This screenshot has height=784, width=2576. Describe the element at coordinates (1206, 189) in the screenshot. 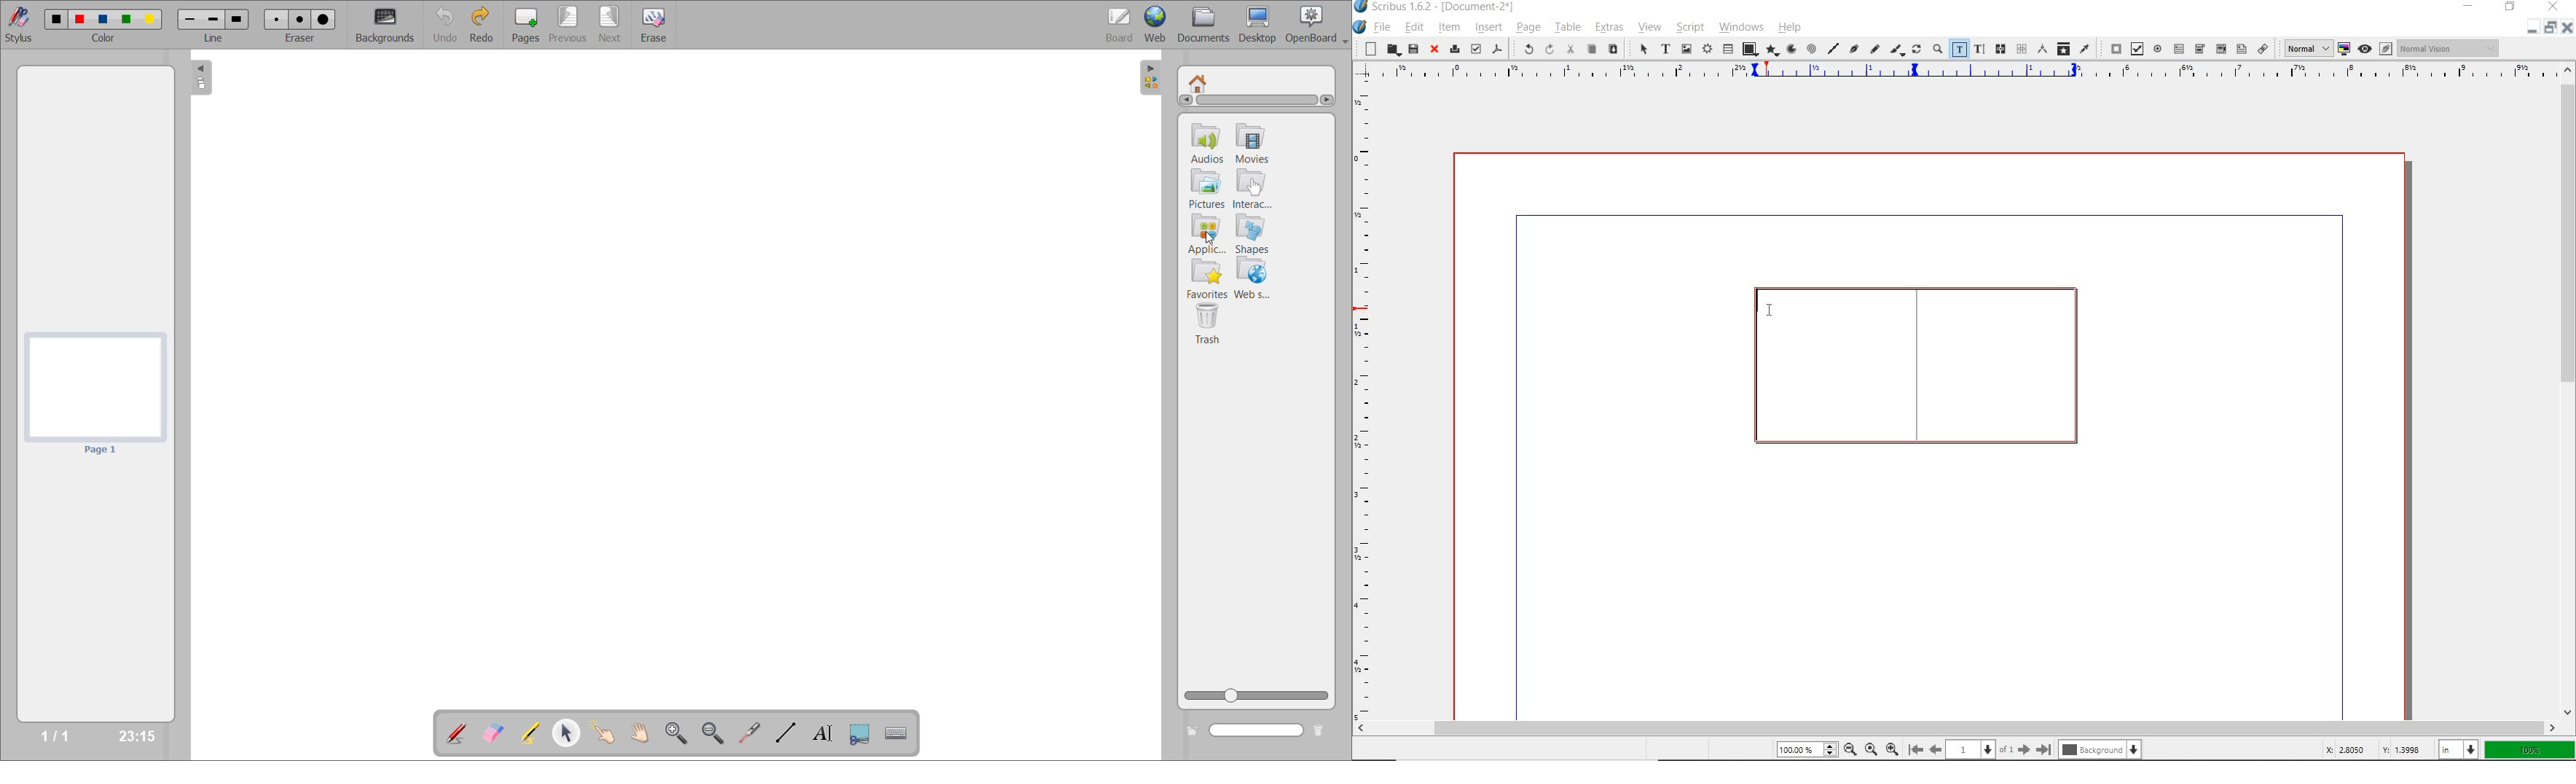

I see `pictures` at that location.